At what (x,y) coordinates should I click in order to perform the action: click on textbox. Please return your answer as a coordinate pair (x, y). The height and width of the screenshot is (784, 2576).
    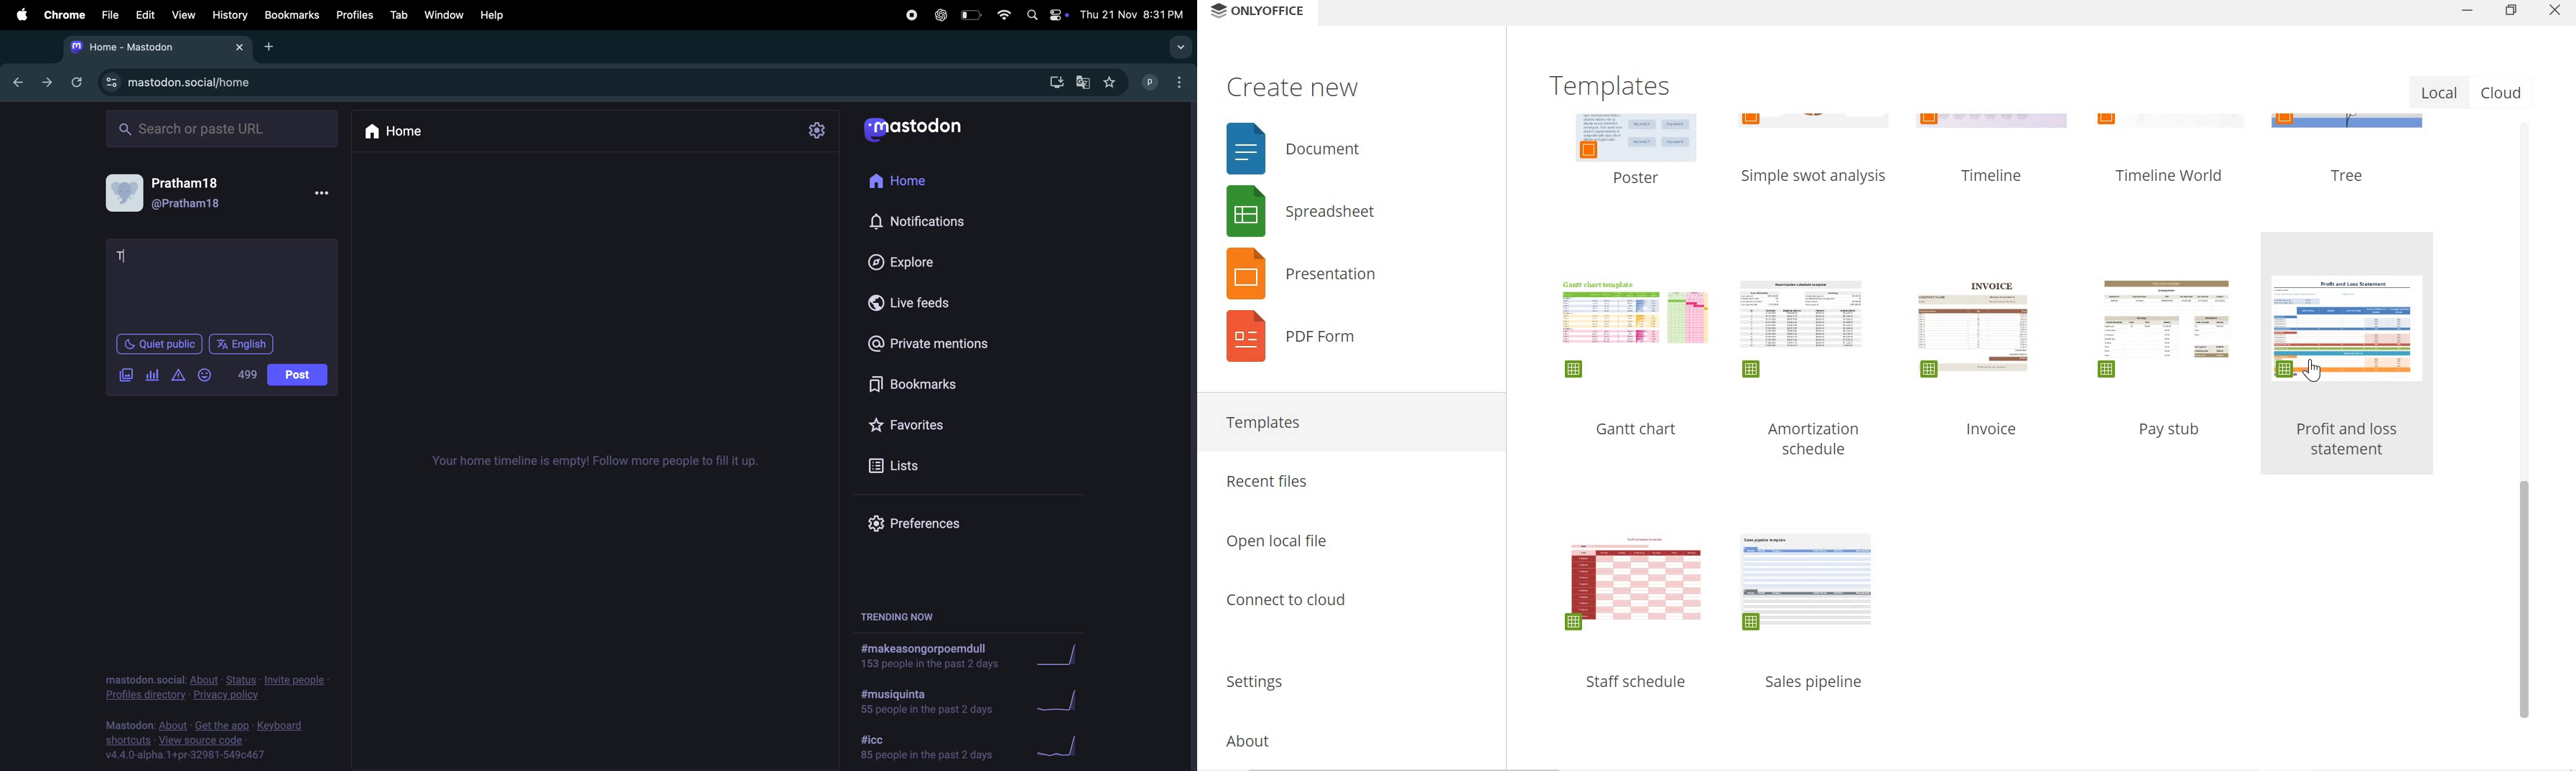
    Looking at the image, I should click on (220, 283).